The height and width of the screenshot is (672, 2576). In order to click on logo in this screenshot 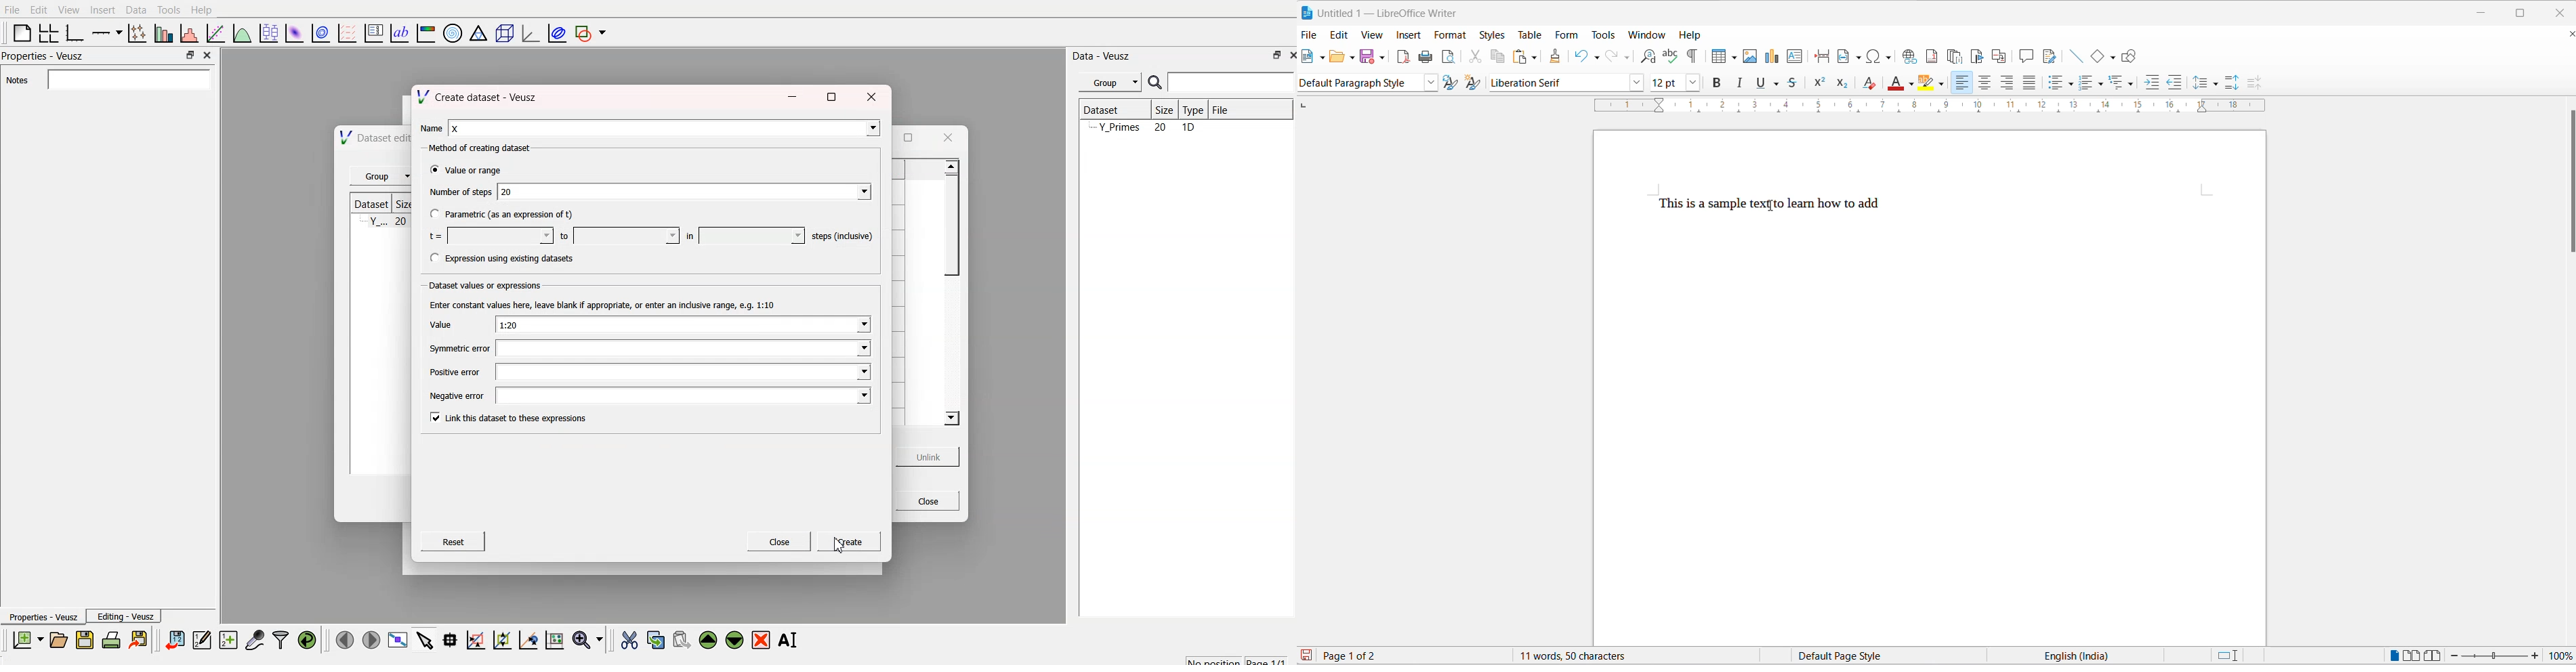, I will do `click(1308, 11)`.